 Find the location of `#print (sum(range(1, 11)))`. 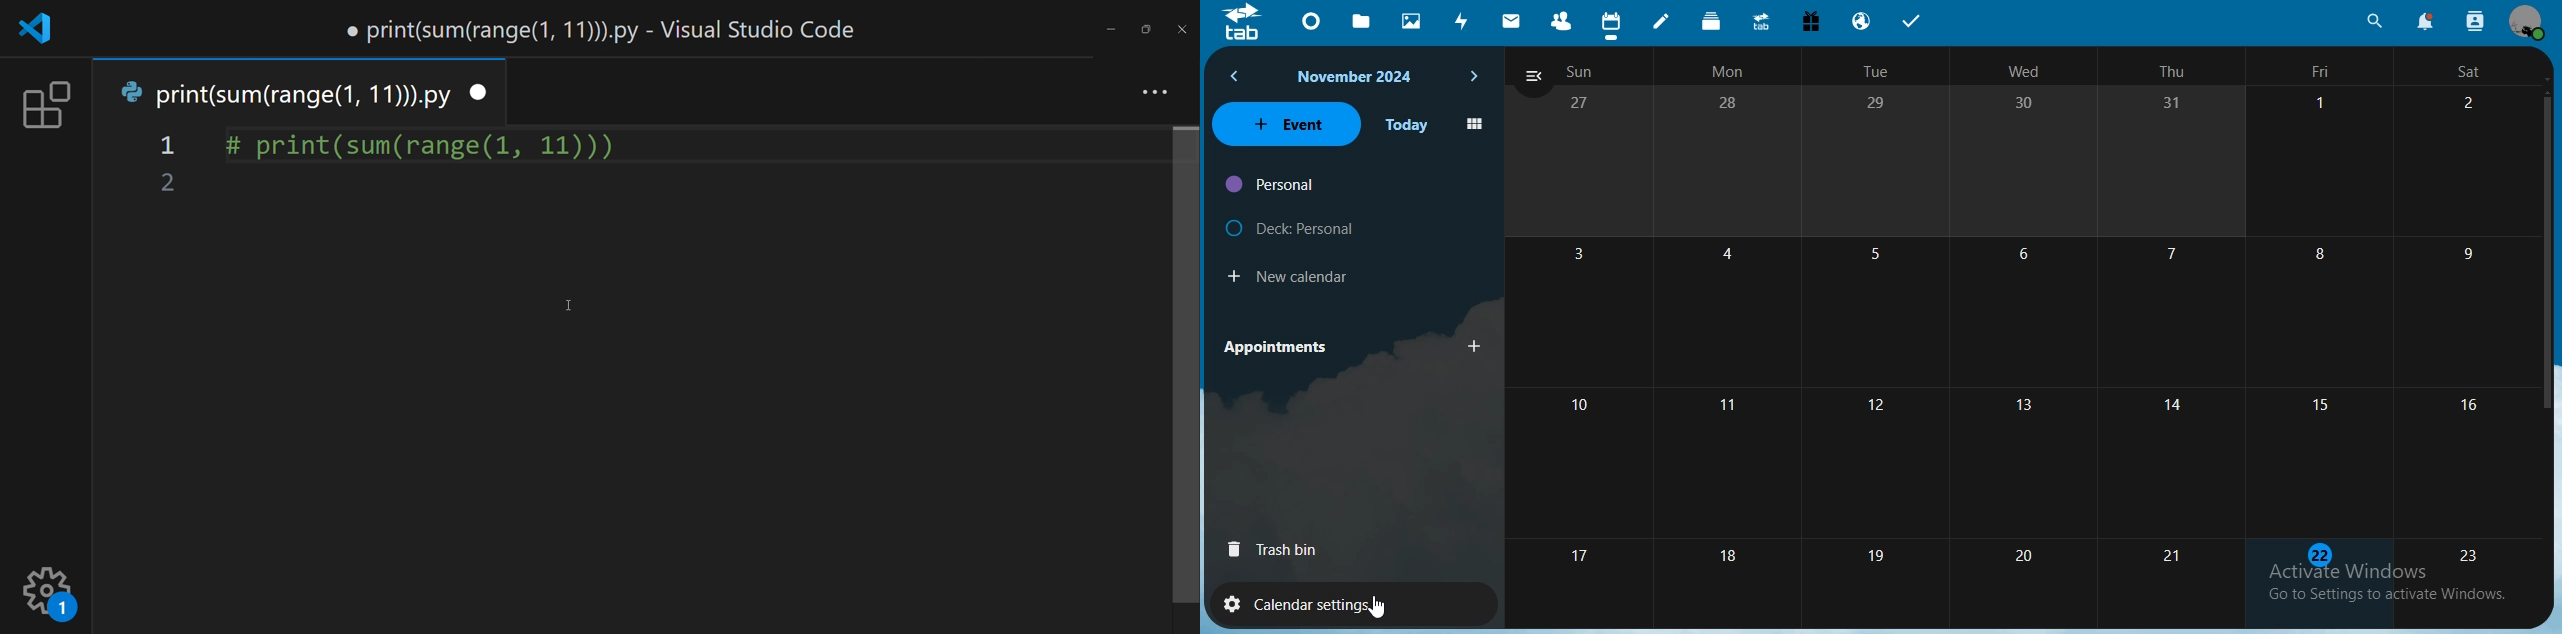

#print (sum(range(1, 11))) is located at coordinates (423, 141).